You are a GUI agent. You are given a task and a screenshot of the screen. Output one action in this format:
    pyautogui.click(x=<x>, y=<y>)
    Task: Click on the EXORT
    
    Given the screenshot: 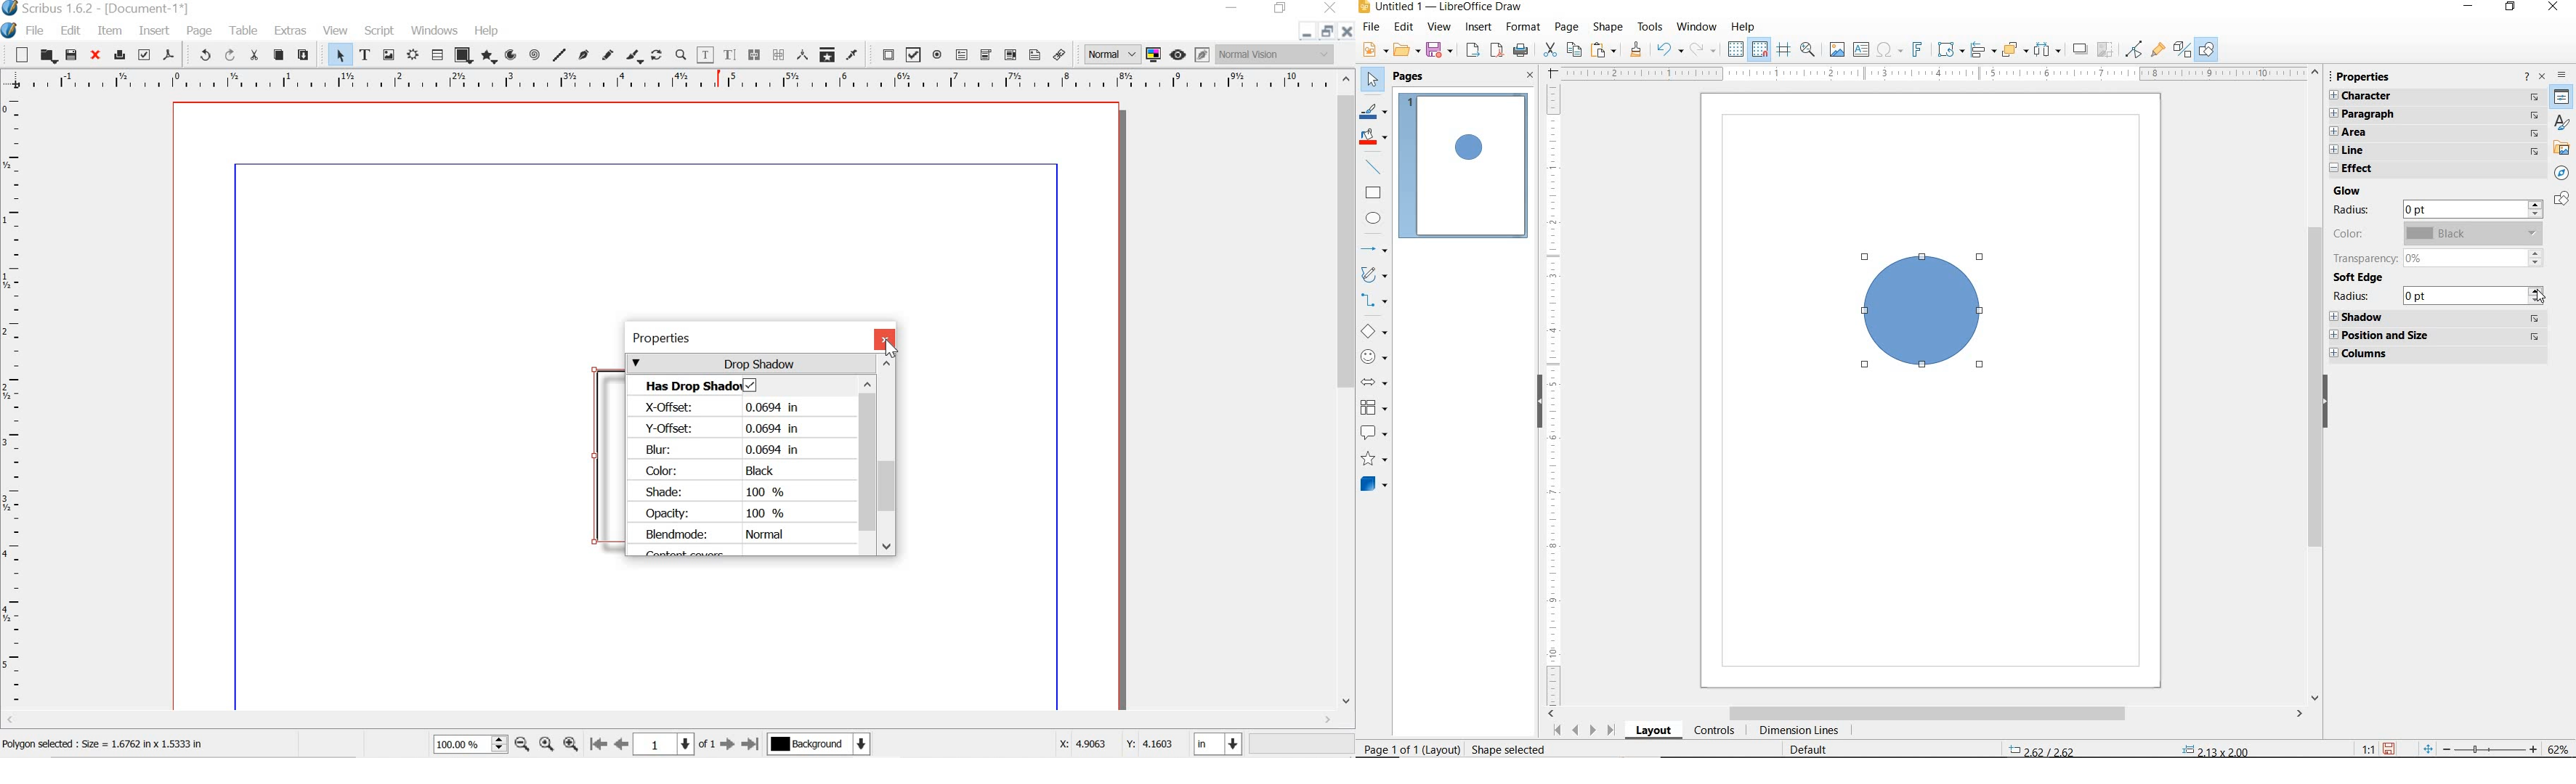 What is the action you would take?
    pyautogui.click(x=1473, y=50)
    